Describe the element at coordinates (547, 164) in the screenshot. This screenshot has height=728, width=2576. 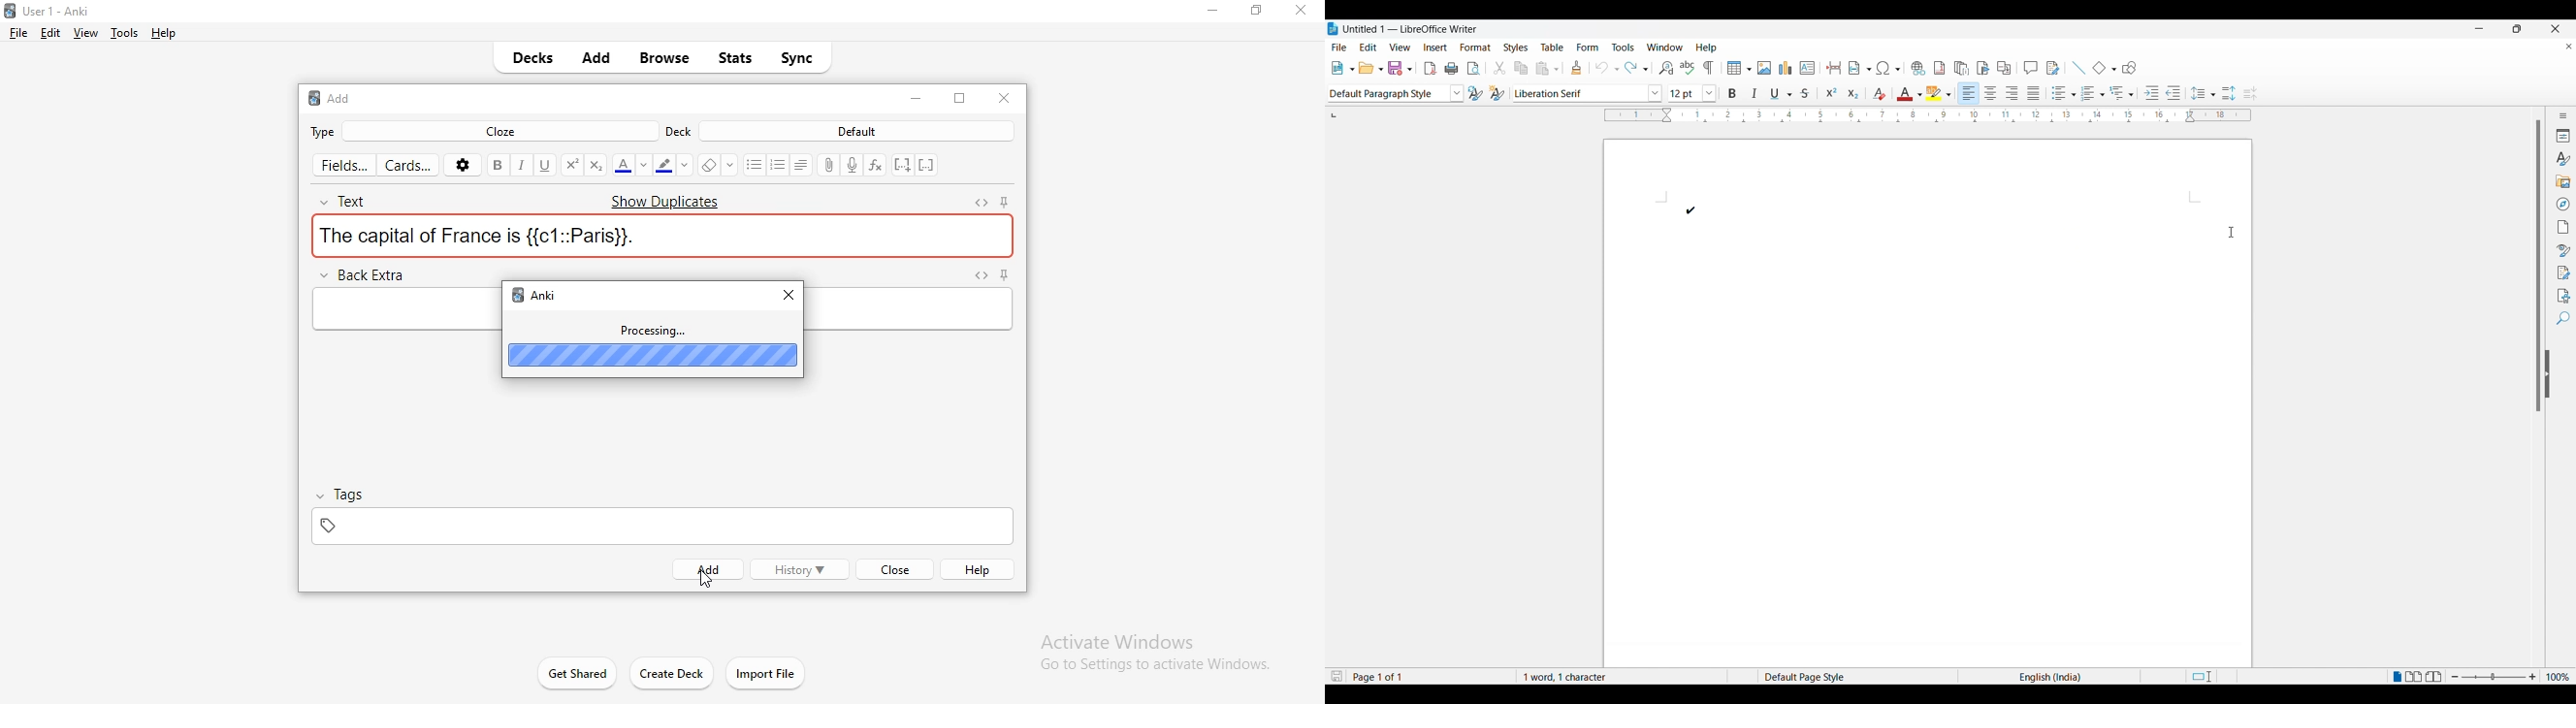
I see `underline` at that location.